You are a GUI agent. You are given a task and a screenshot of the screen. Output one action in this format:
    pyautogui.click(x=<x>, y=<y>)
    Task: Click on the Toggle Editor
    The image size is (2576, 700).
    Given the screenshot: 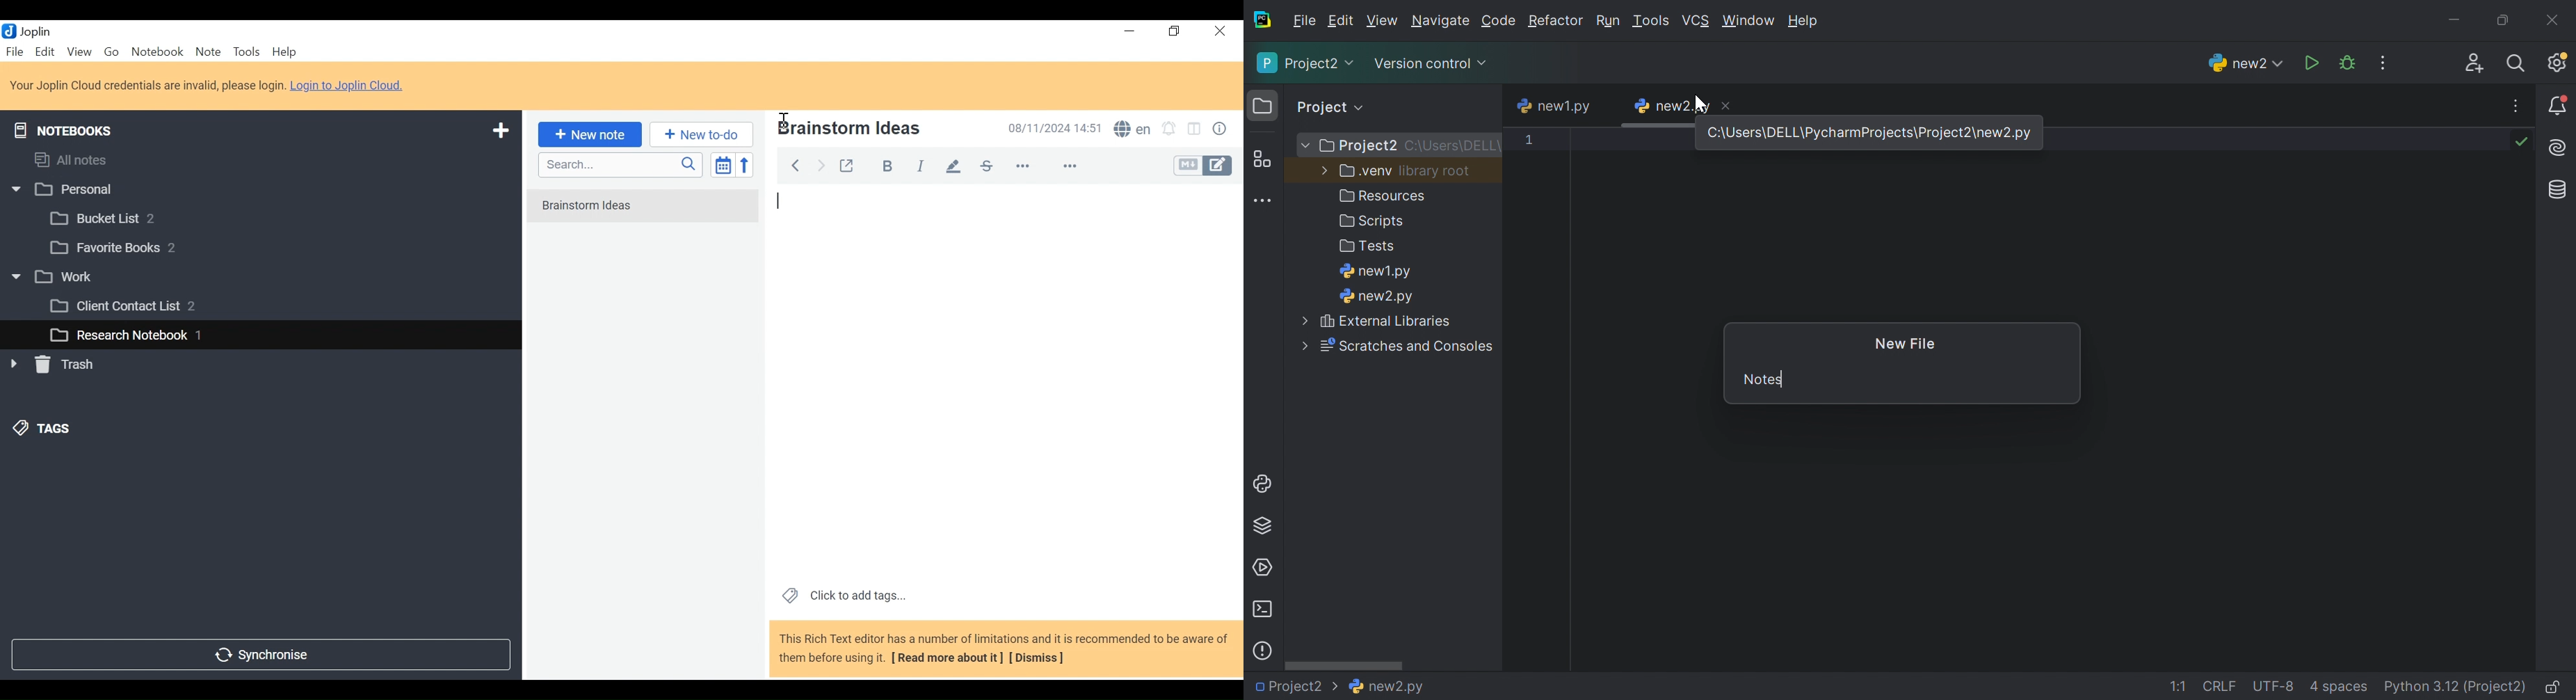 What is the action you would take?
    pyautogui.click(x=1204, y=166)
    